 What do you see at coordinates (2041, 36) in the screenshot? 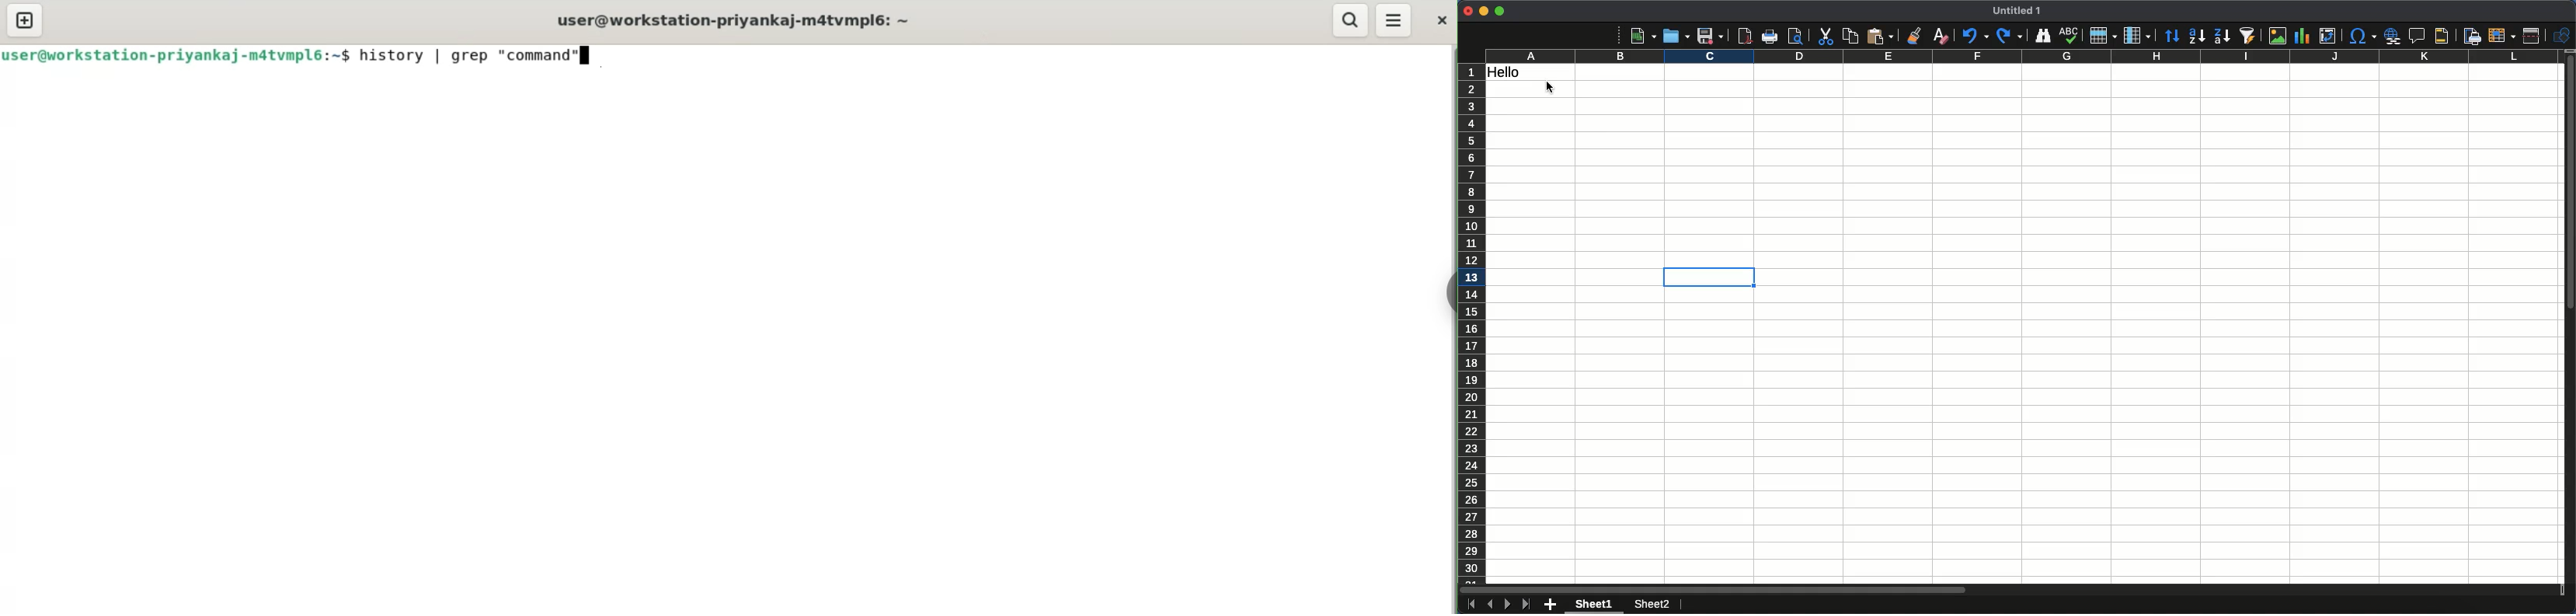
I see `Finder` at bounding box center [2041, 36].